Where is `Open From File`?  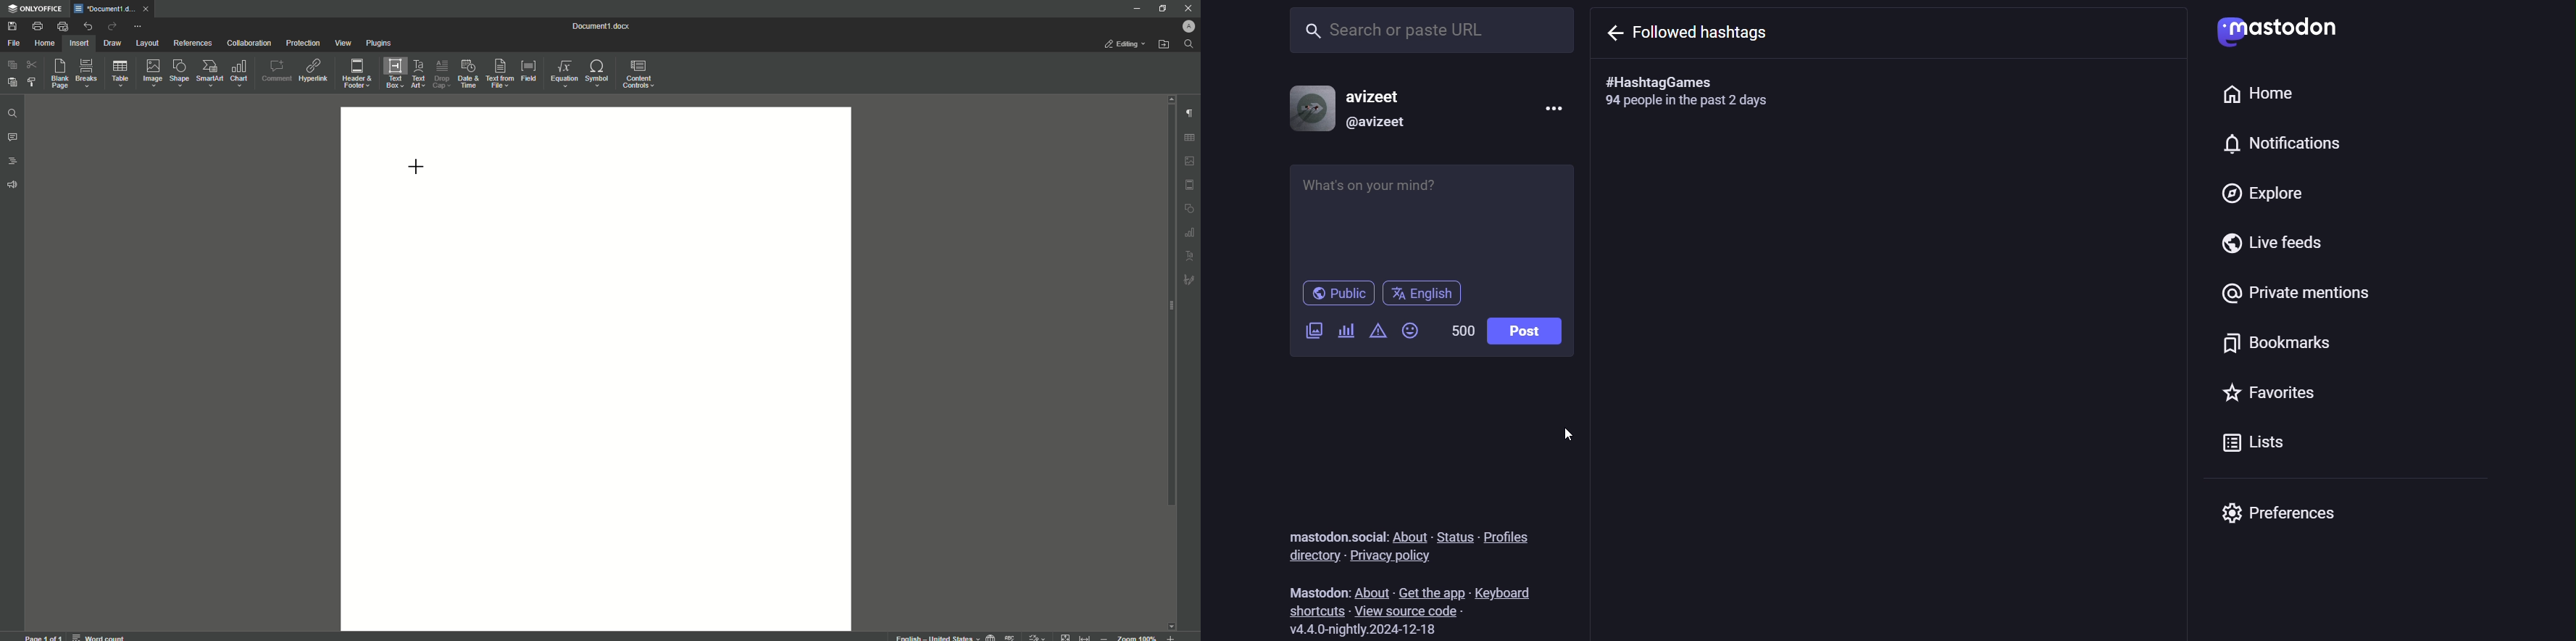 Open From File is located at coordinates (1165, 44).